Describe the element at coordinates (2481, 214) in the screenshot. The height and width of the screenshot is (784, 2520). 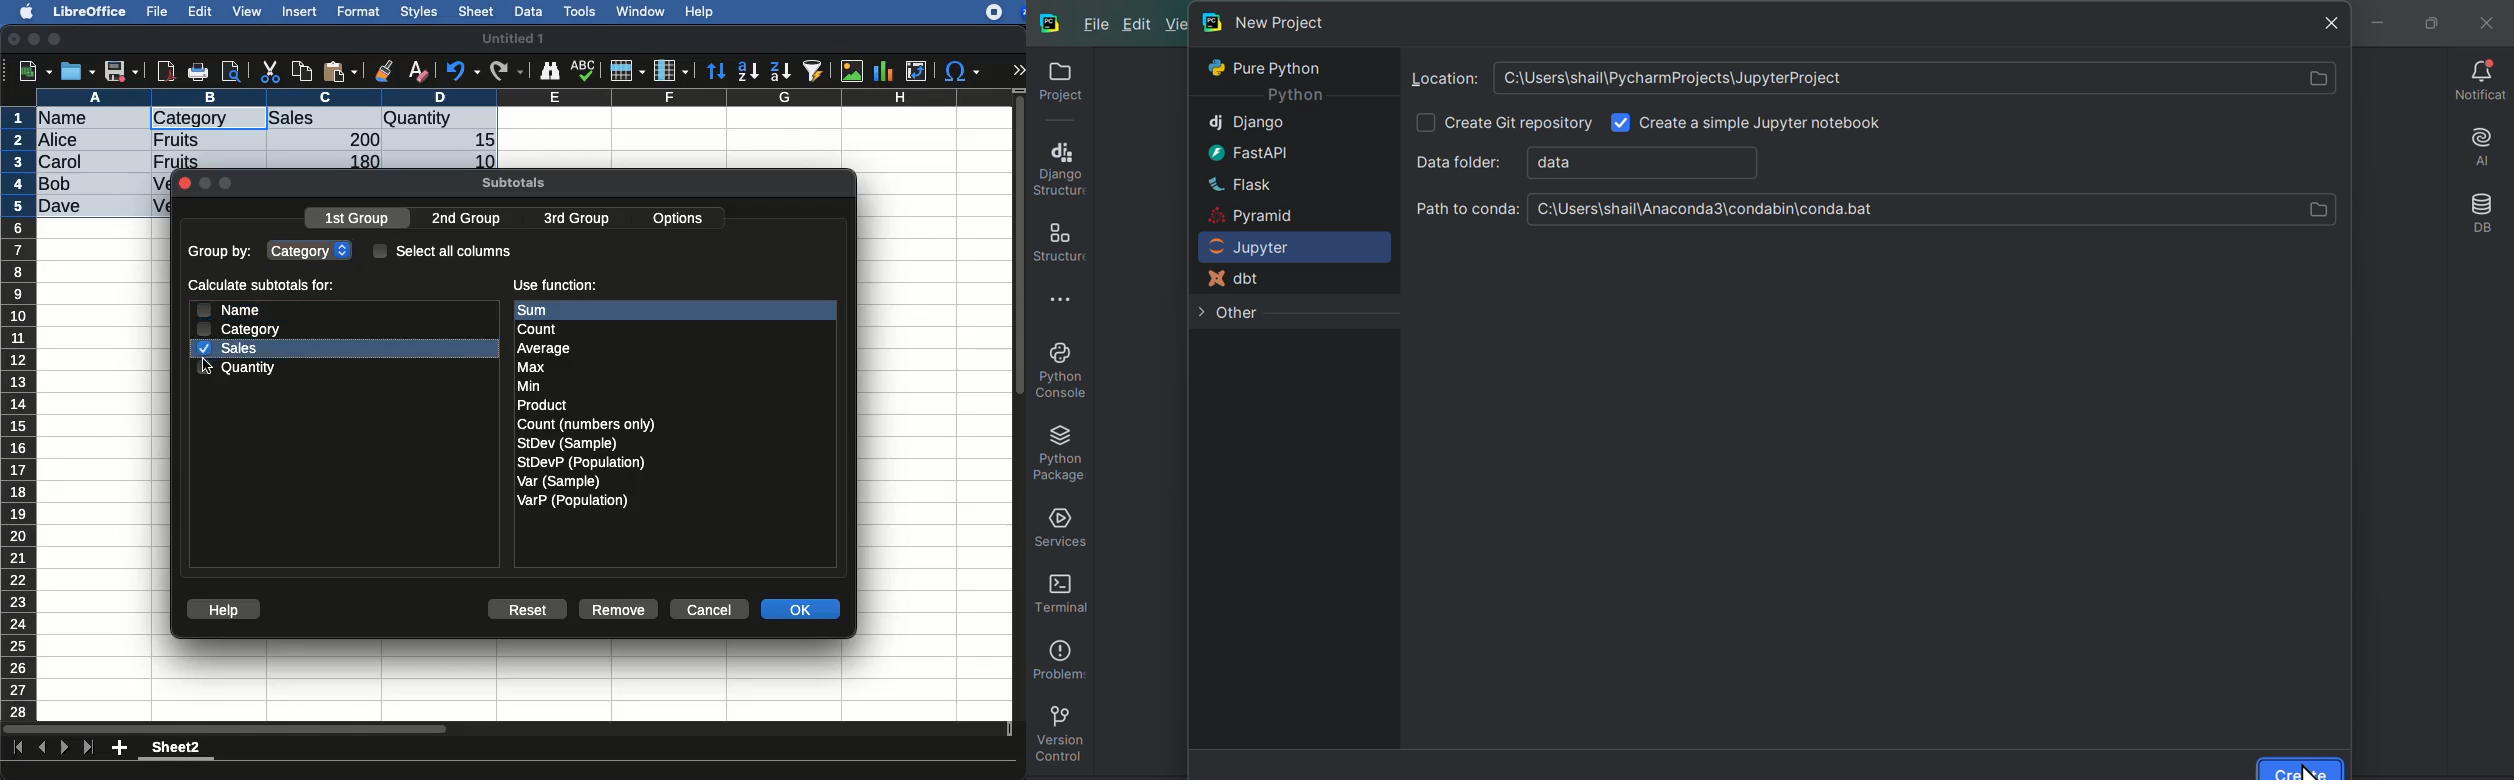
I see `Database` at that location.